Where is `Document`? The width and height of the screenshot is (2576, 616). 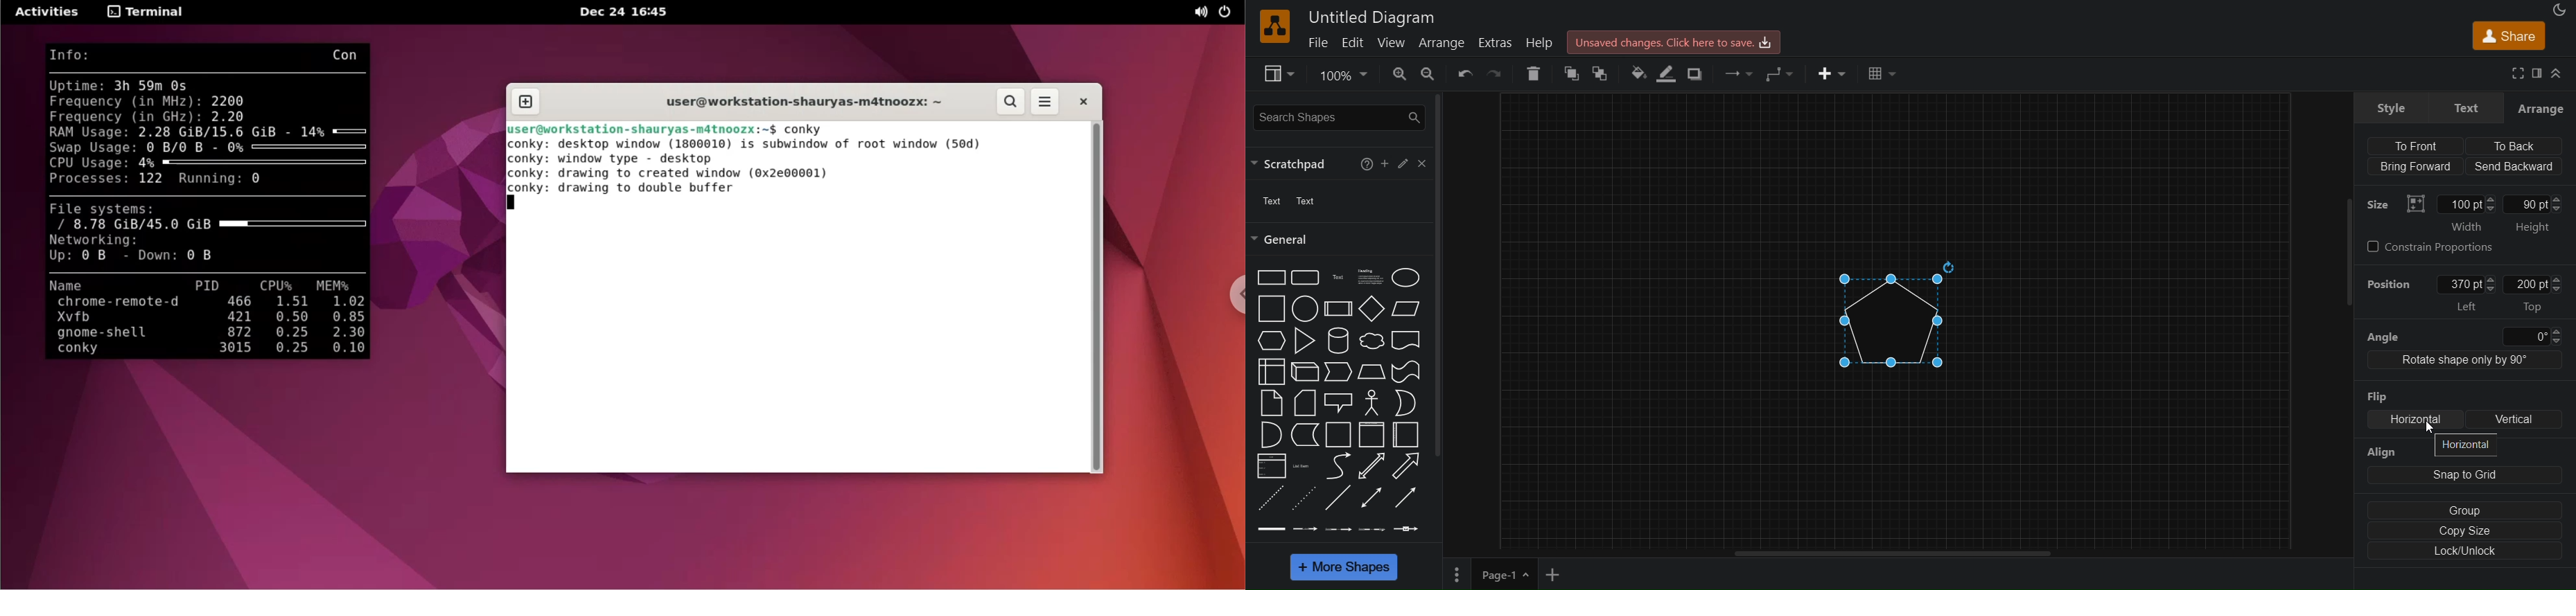 Document is located at coordinates (1406, 341).